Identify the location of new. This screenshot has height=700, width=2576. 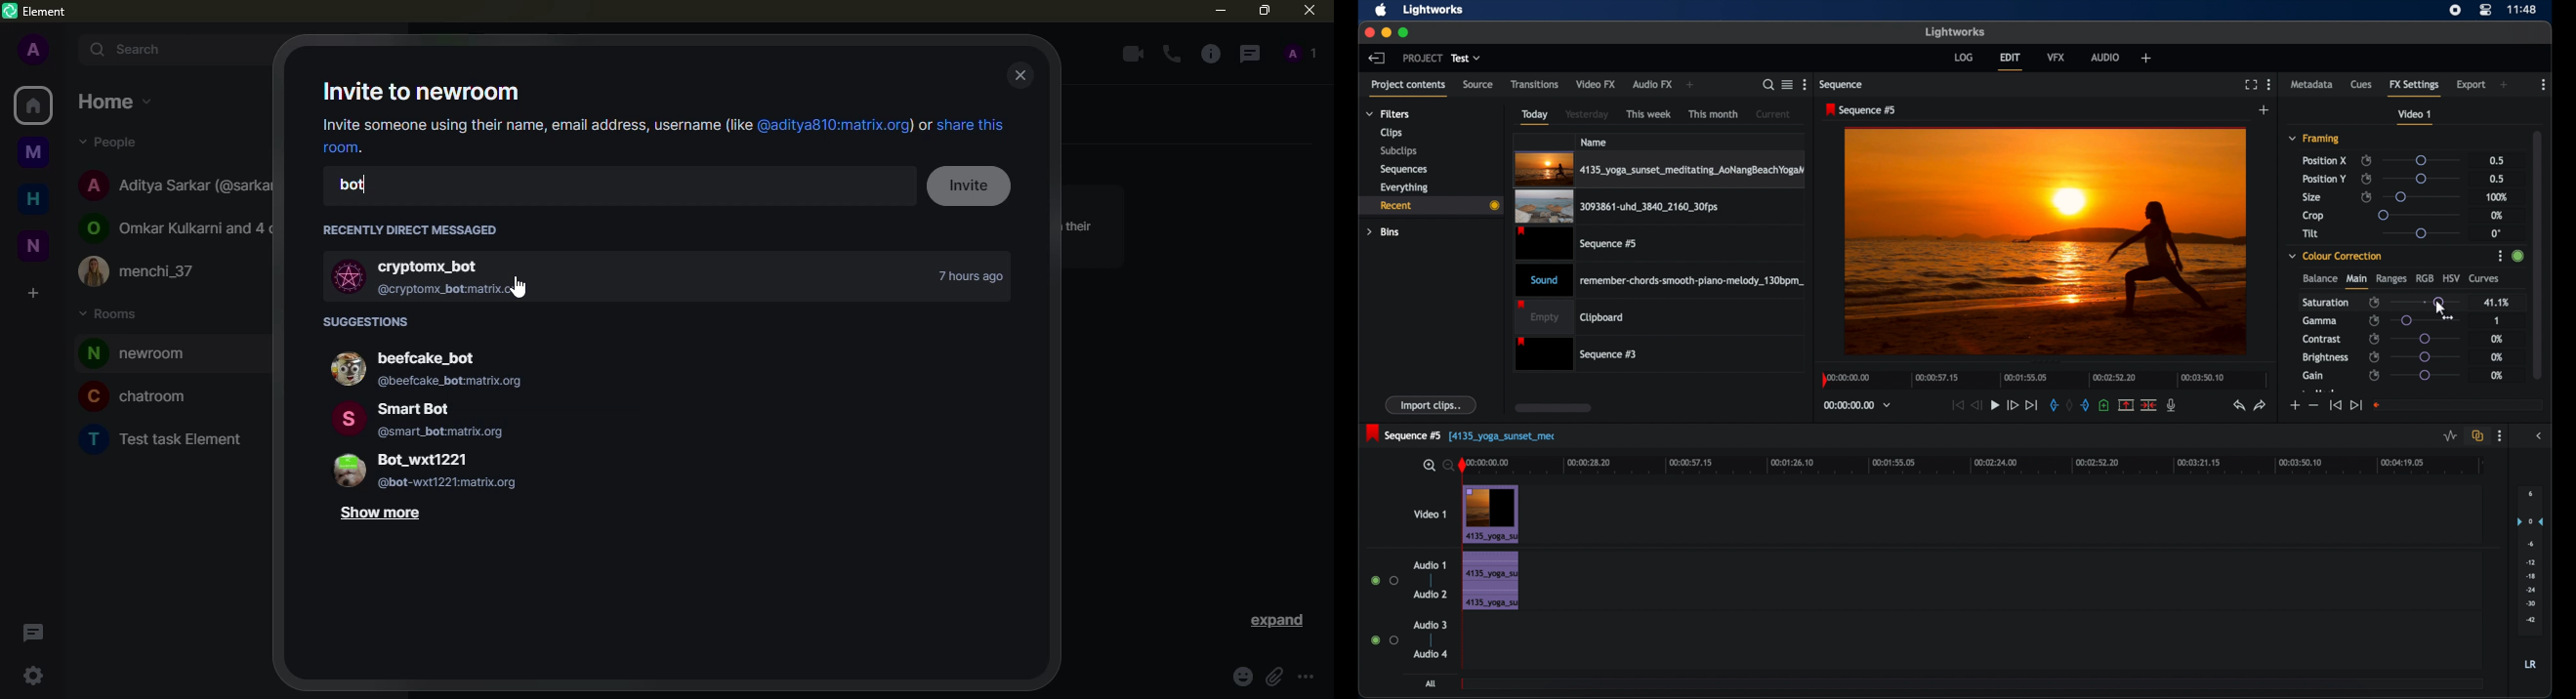
(34, 245).